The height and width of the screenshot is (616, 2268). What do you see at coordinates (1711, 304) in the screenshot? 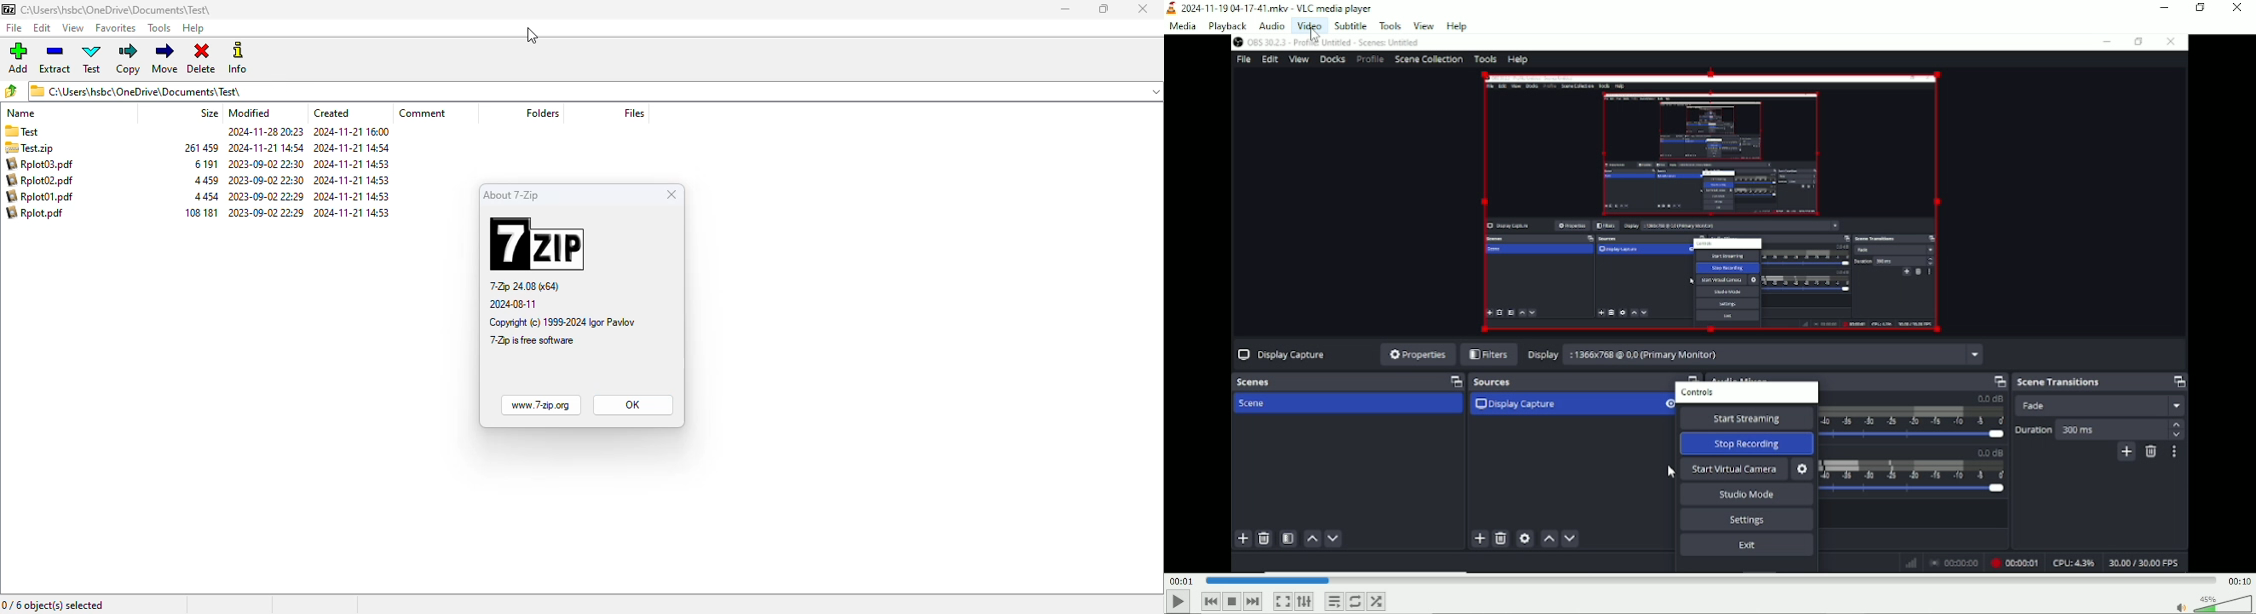
I see `Video` at bounding box center [1711, 304].